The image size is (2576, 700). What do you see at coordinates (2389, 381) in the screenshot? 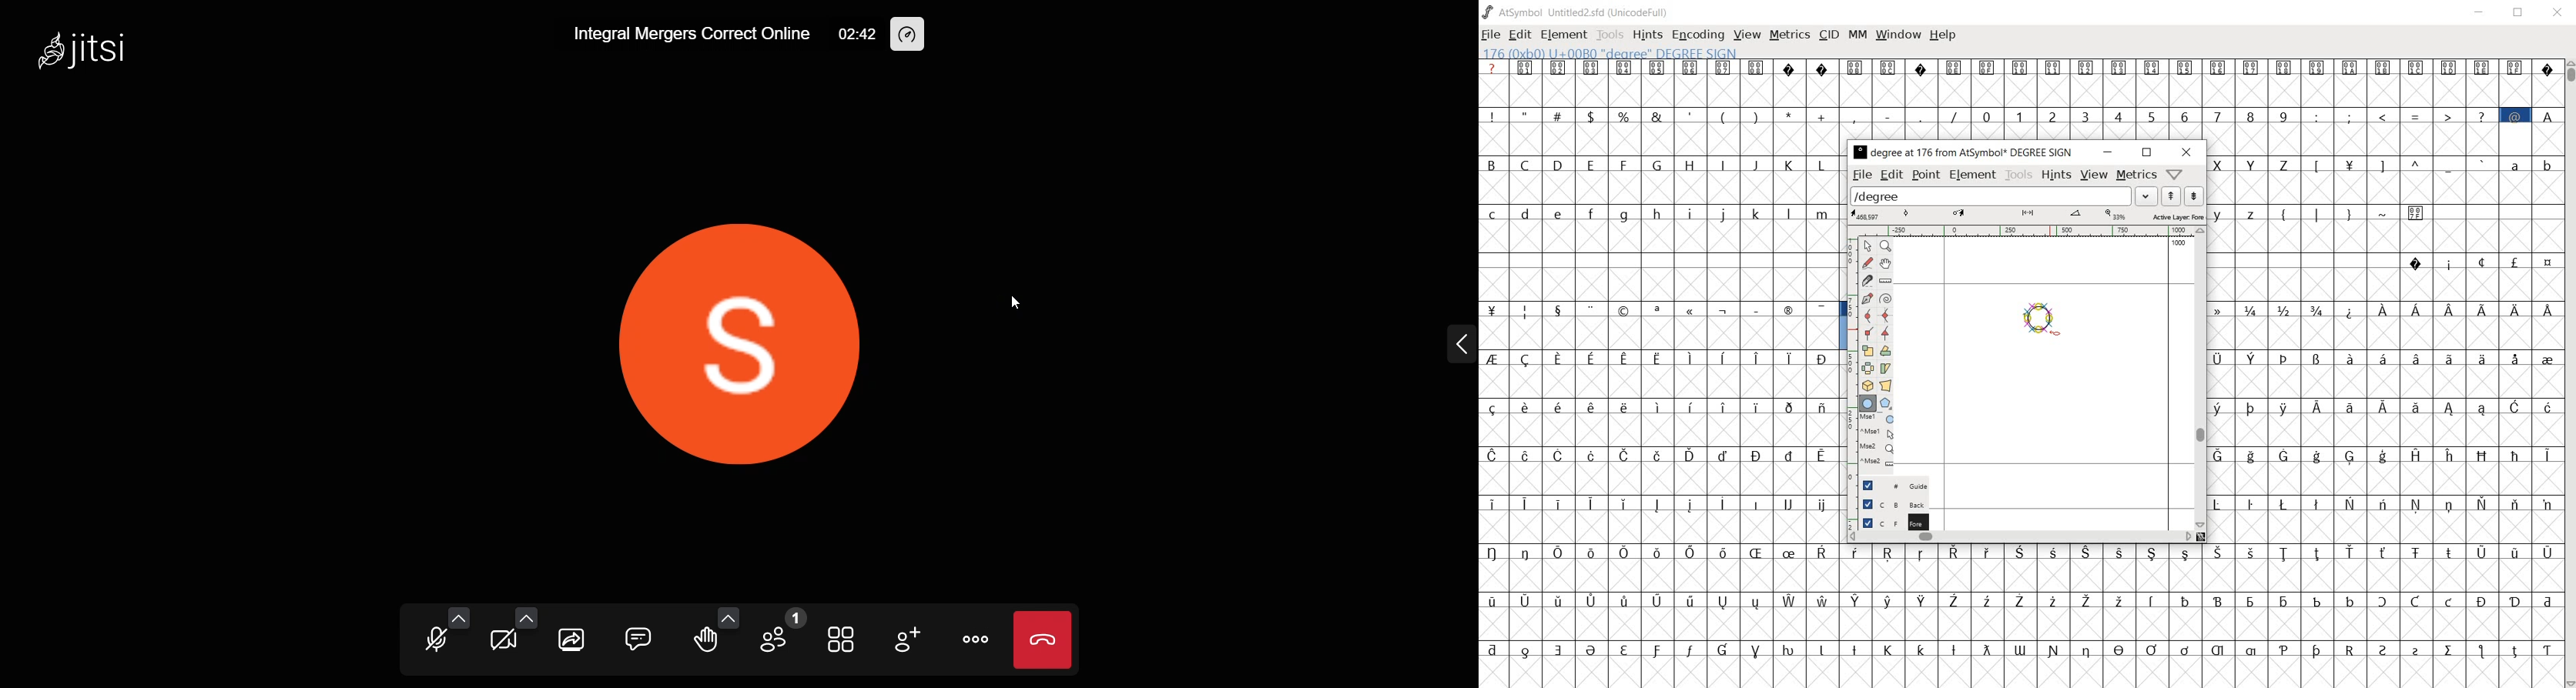
I see `` at bounding box center [2389, 381].